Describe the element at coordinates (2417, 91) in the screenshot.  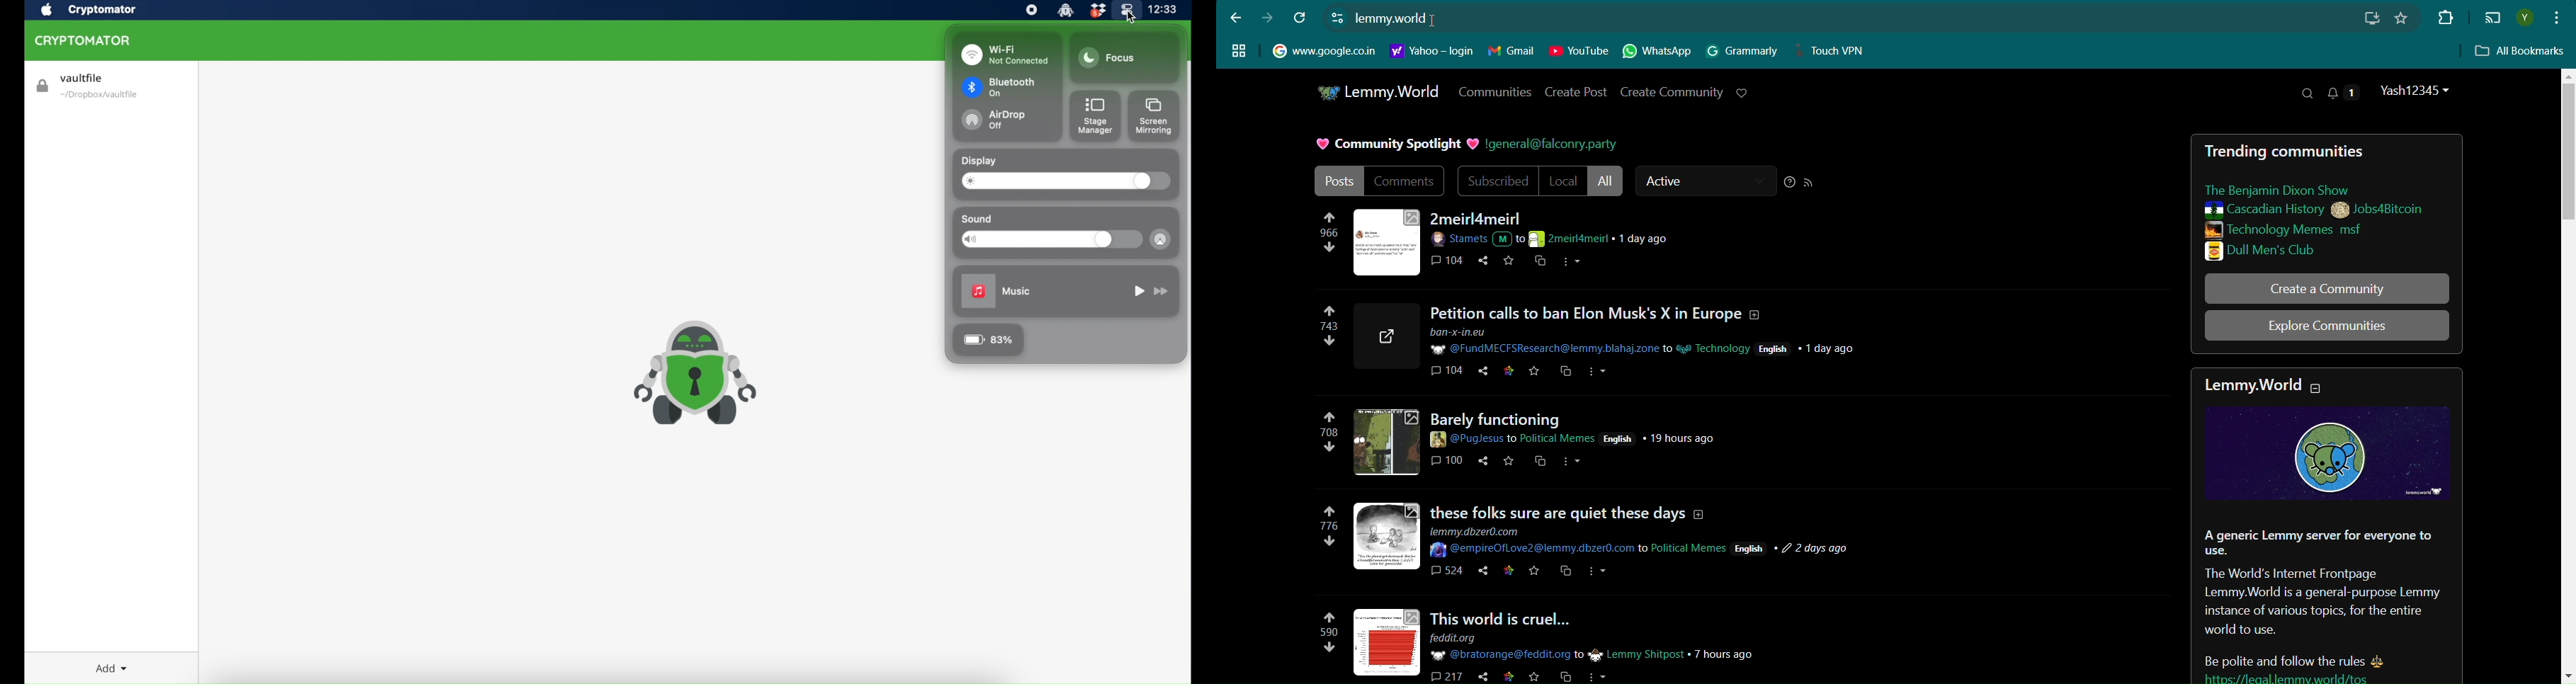
I see `Profile` at that location.